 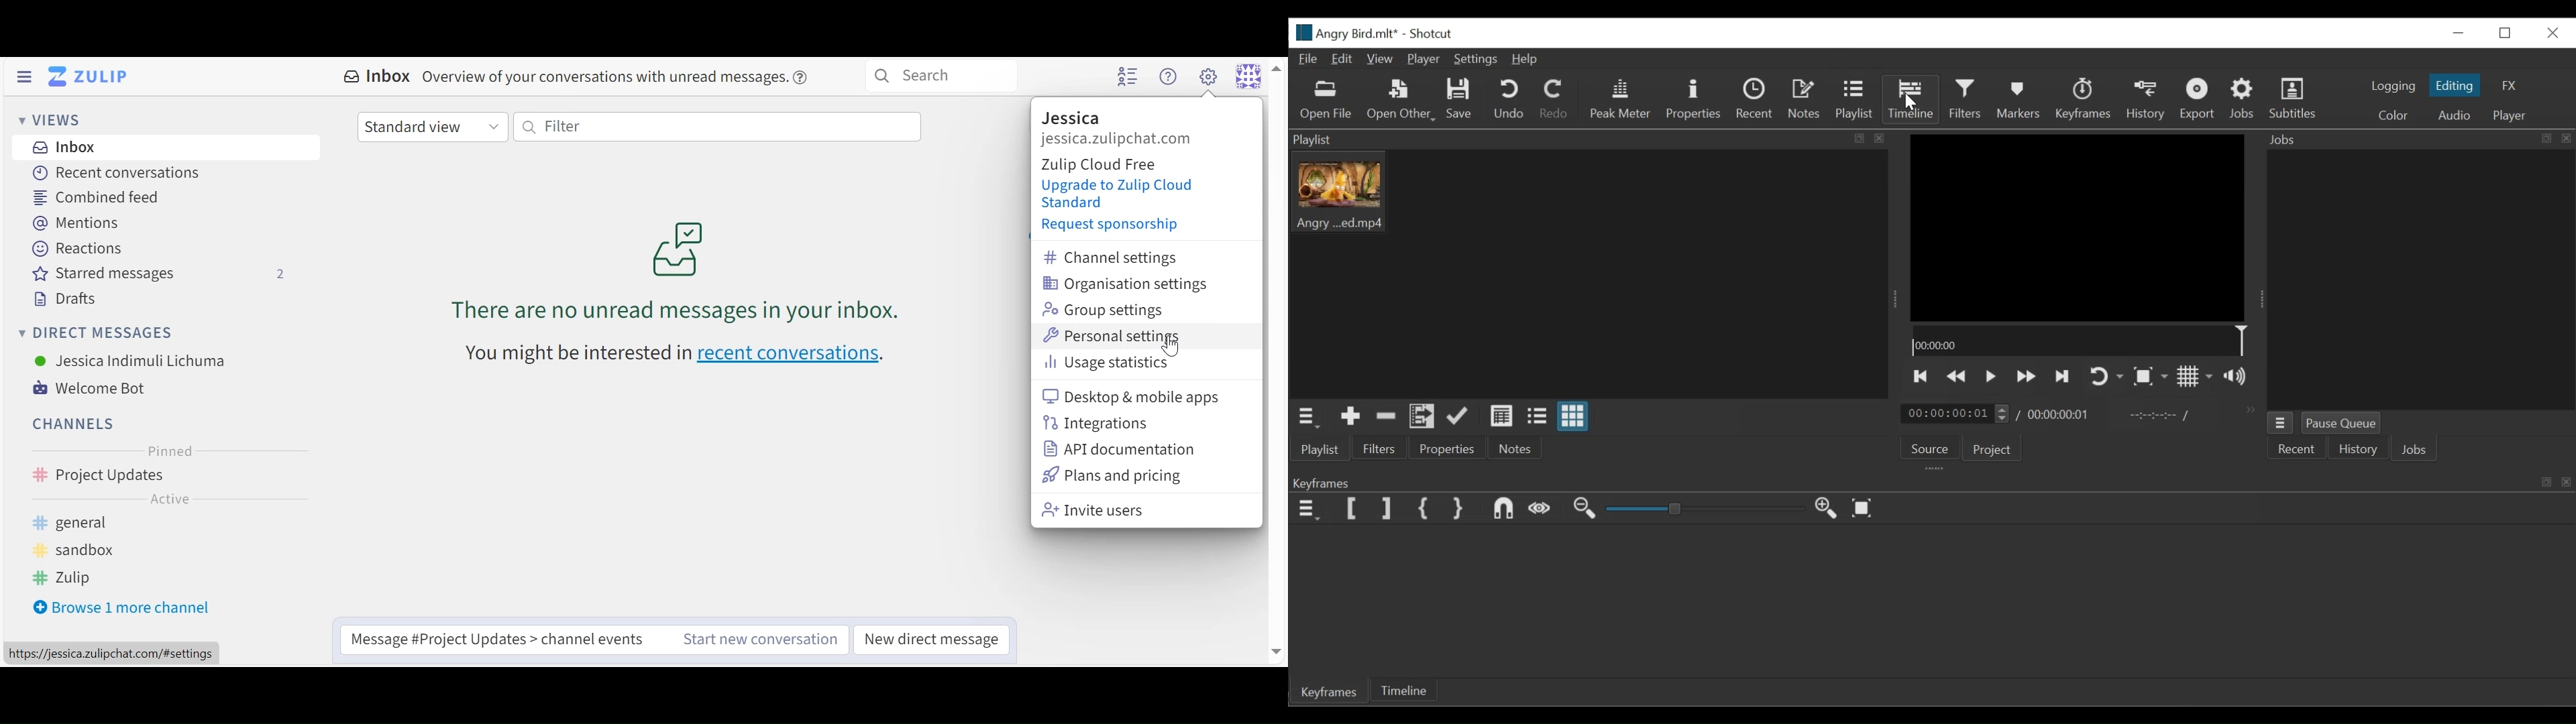 I want to click on Save, so click(x=1460, y=99).